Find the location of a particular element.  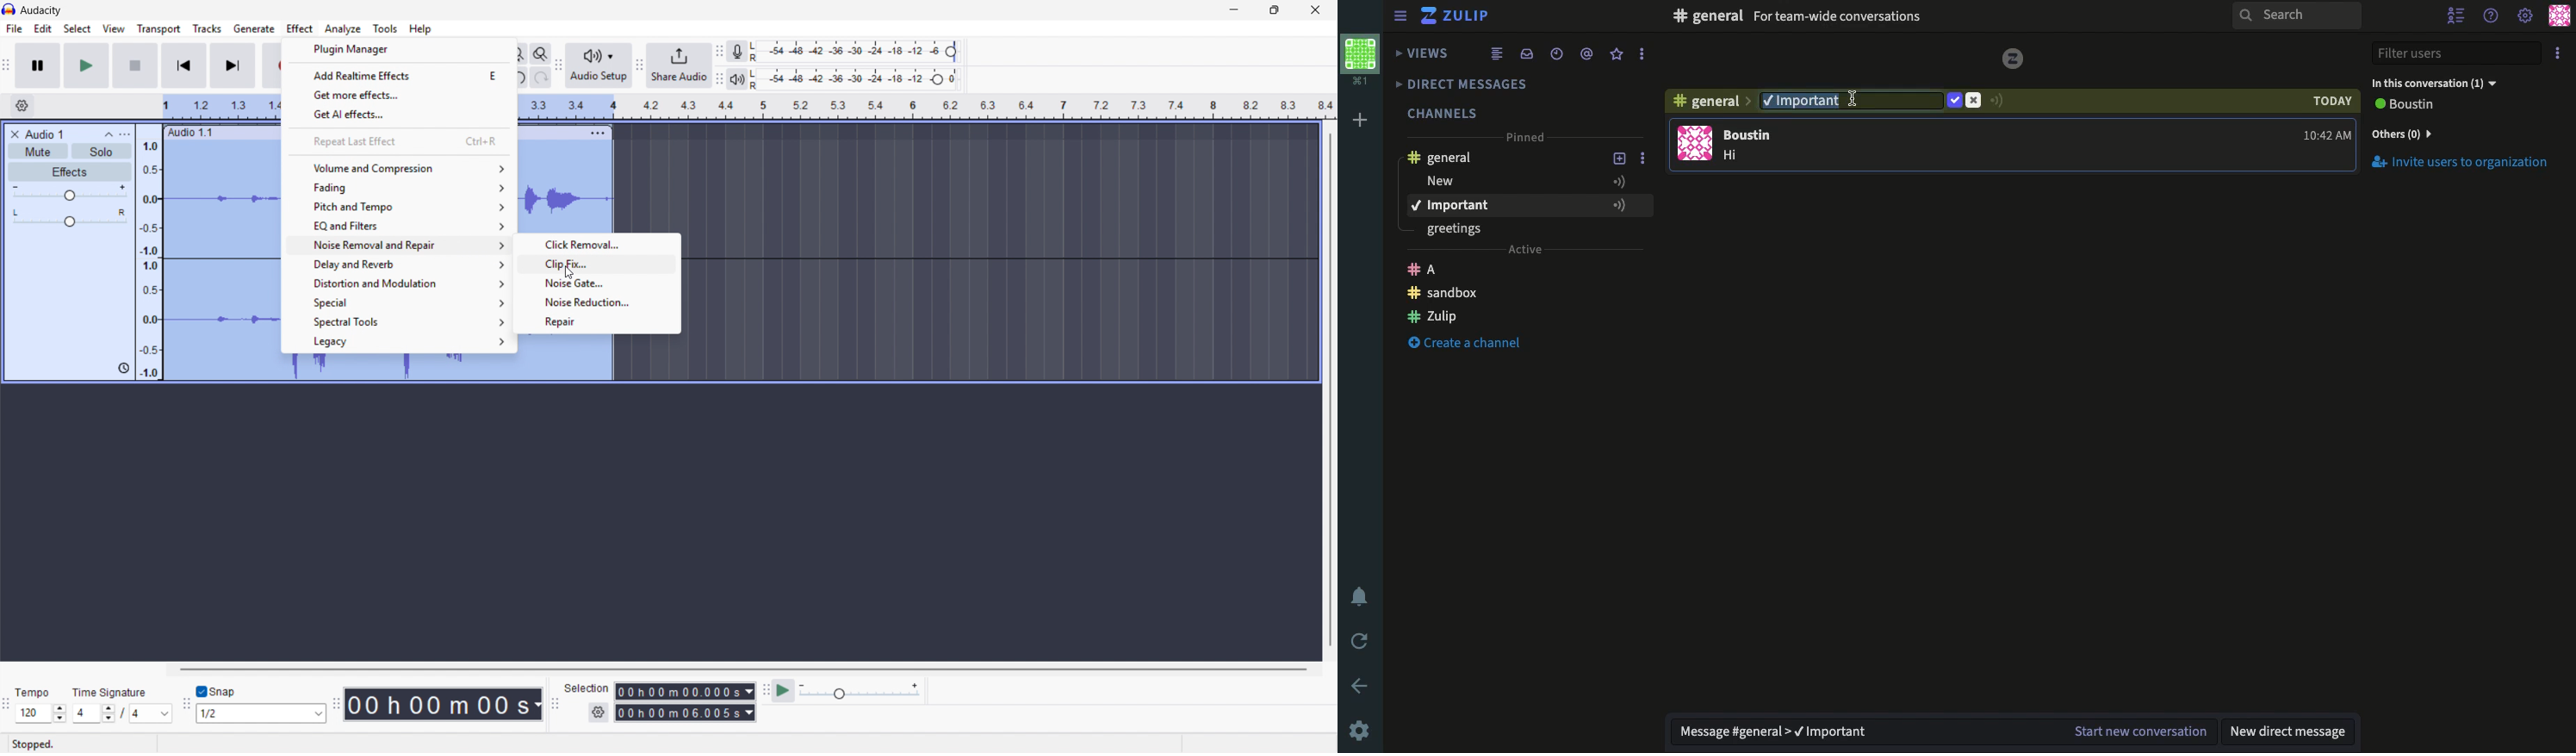

Track control panel menu is located at coordinates (125, 135).